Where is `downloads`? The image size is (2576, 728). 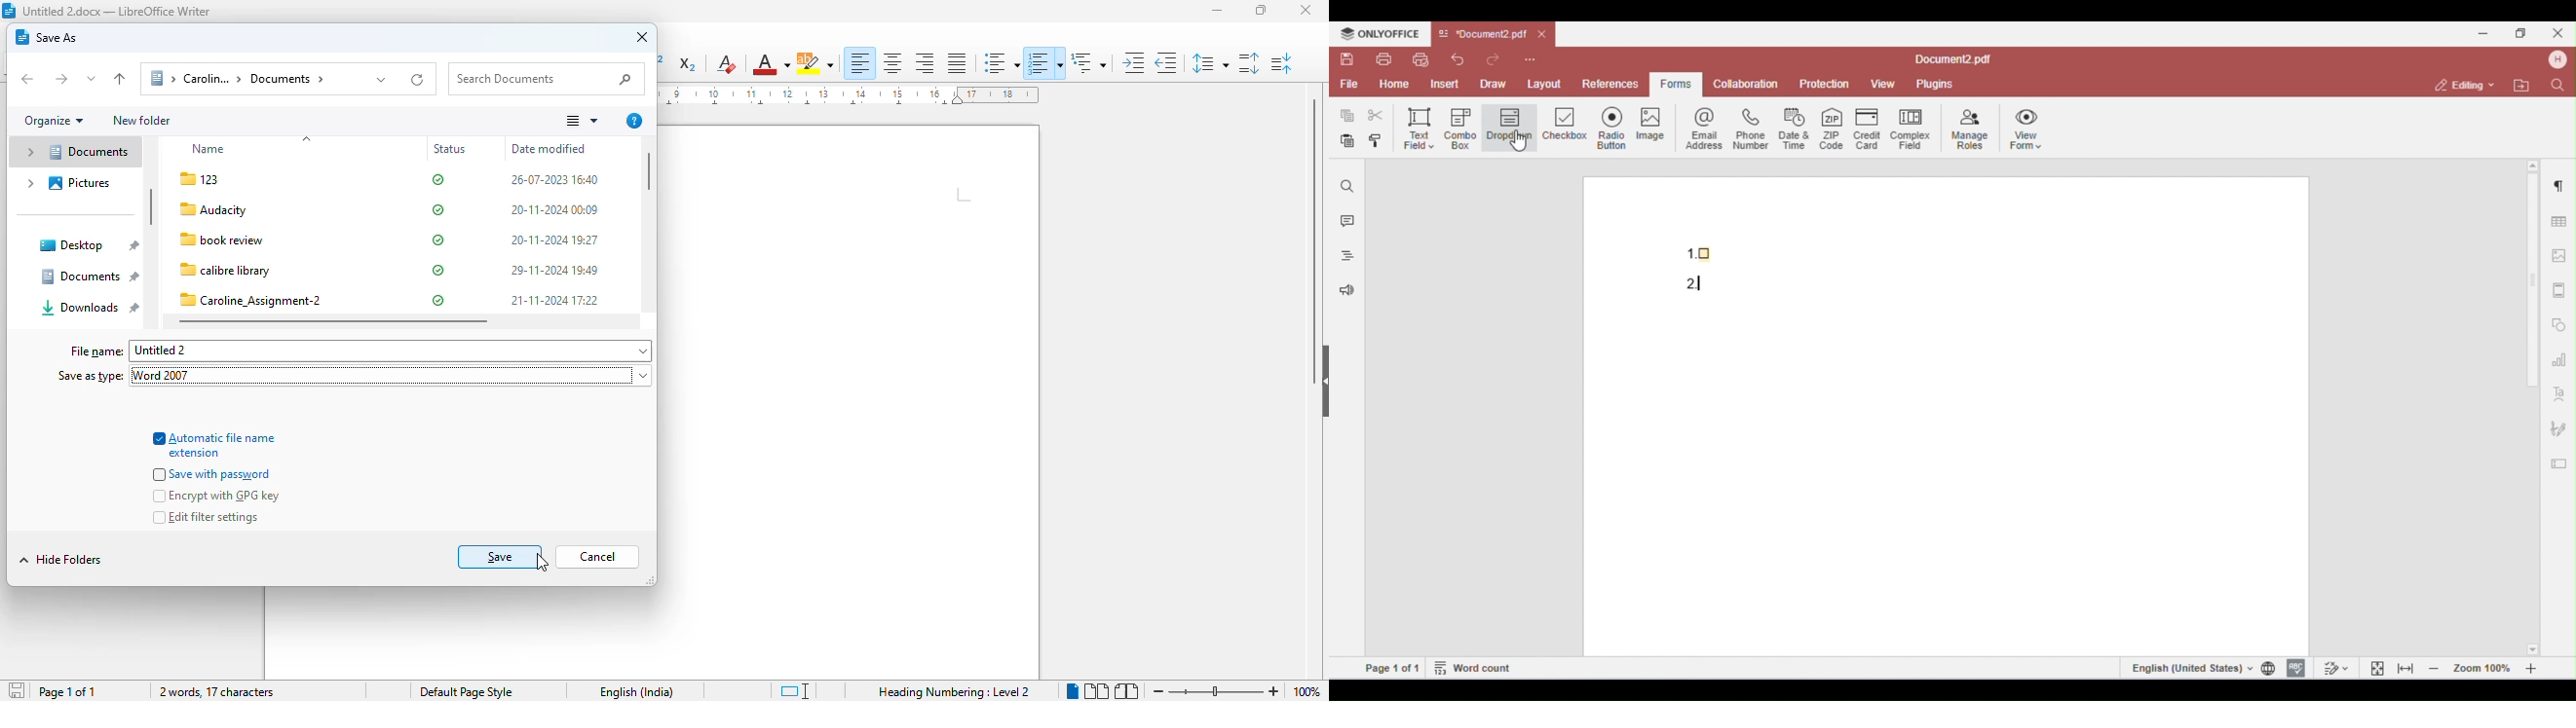 downloads is located at coordinates (90, 308).